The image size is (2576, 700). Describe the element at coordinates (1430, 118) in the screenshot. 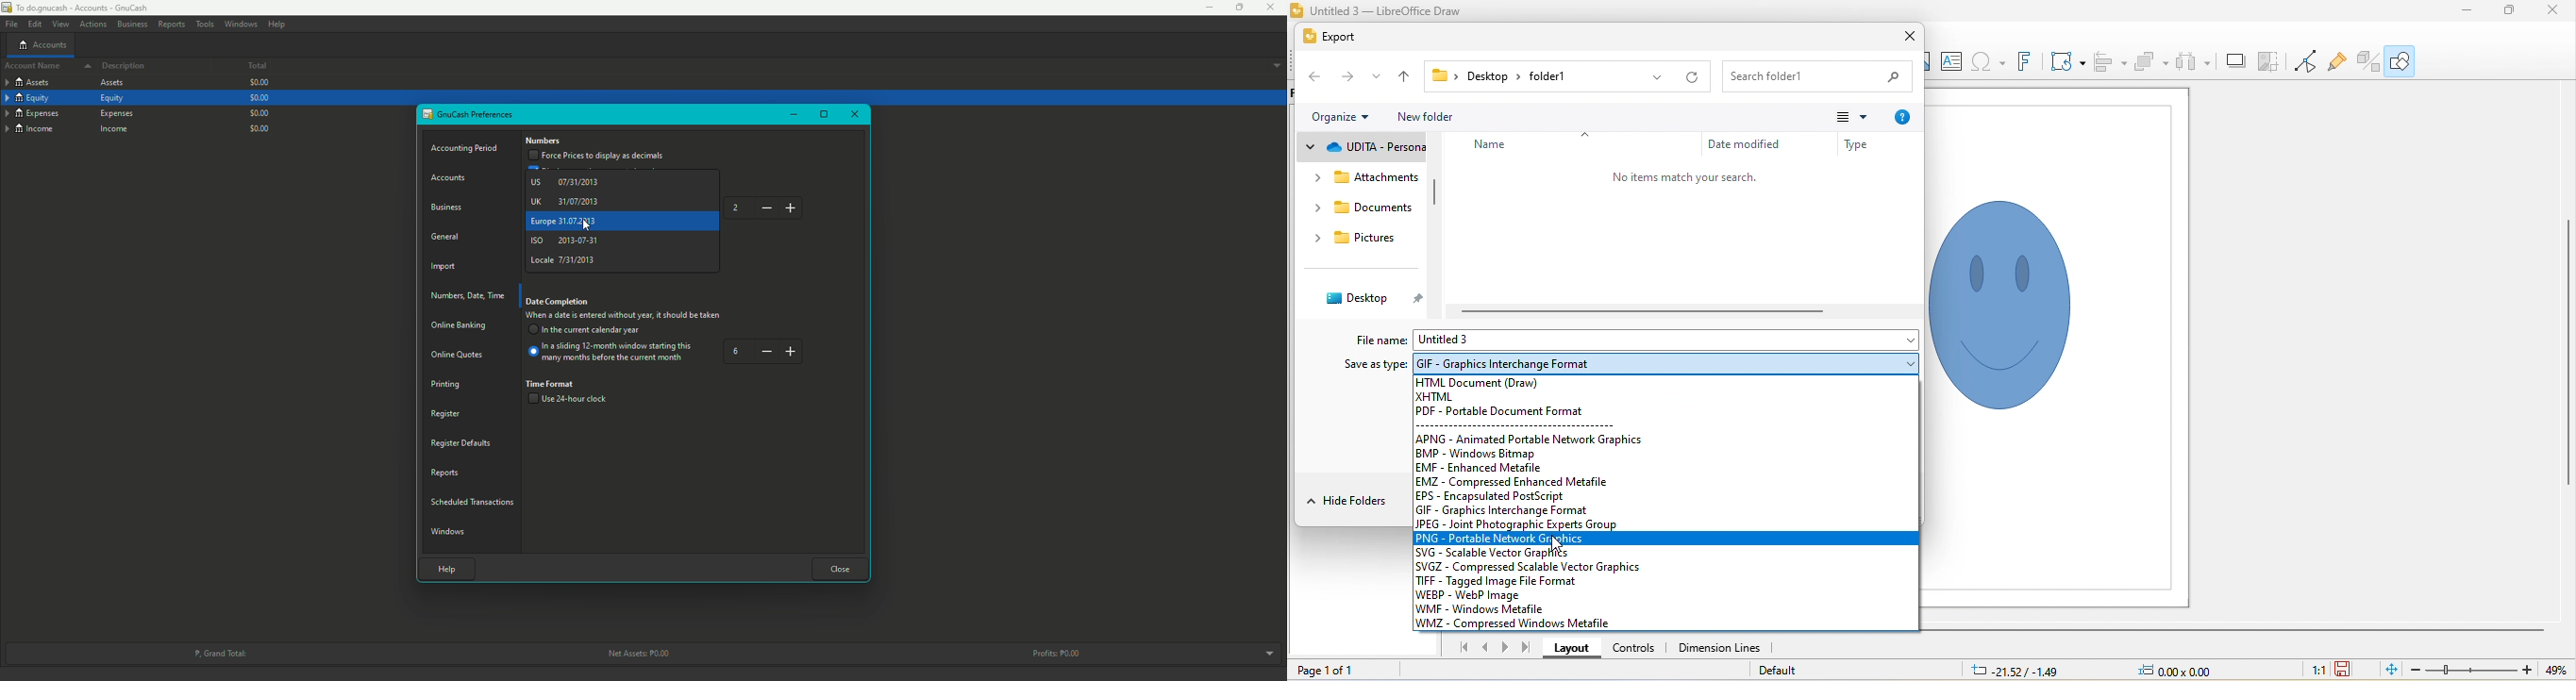

I see `new folder` at that location.